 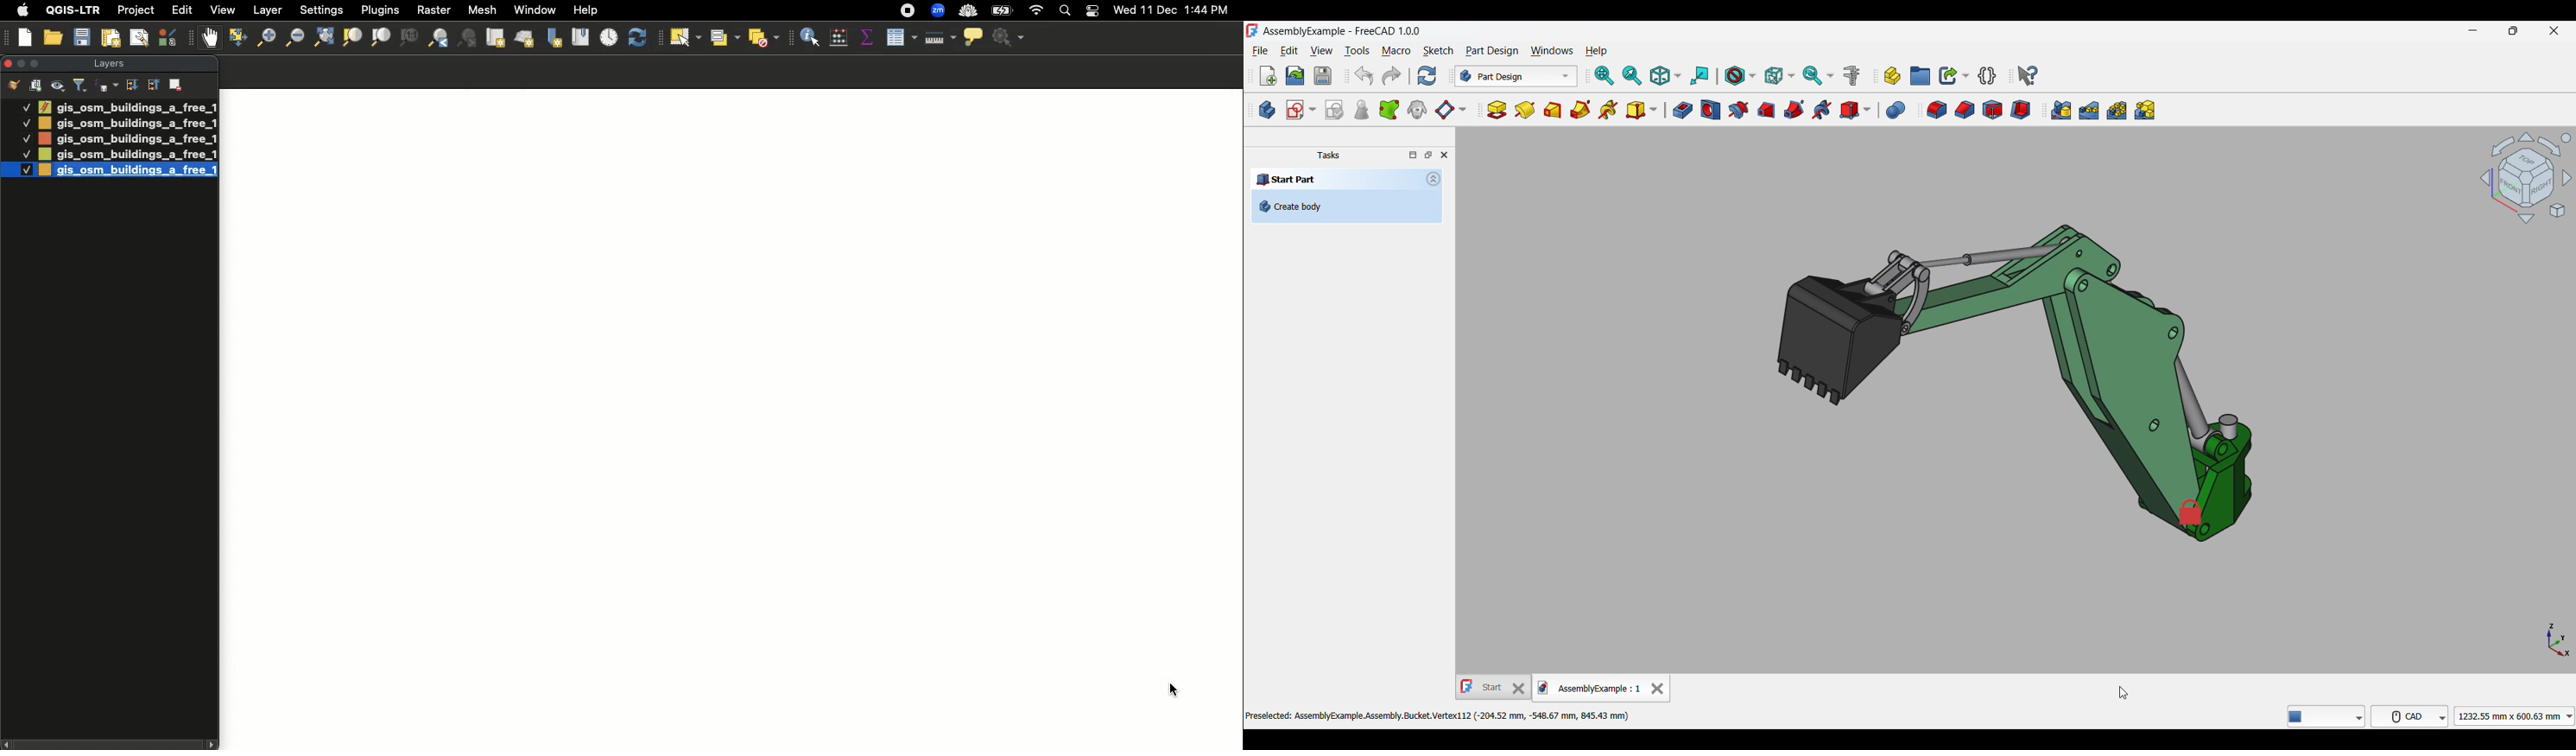 I want to click on Close tab, so click(x=1657, y=688).